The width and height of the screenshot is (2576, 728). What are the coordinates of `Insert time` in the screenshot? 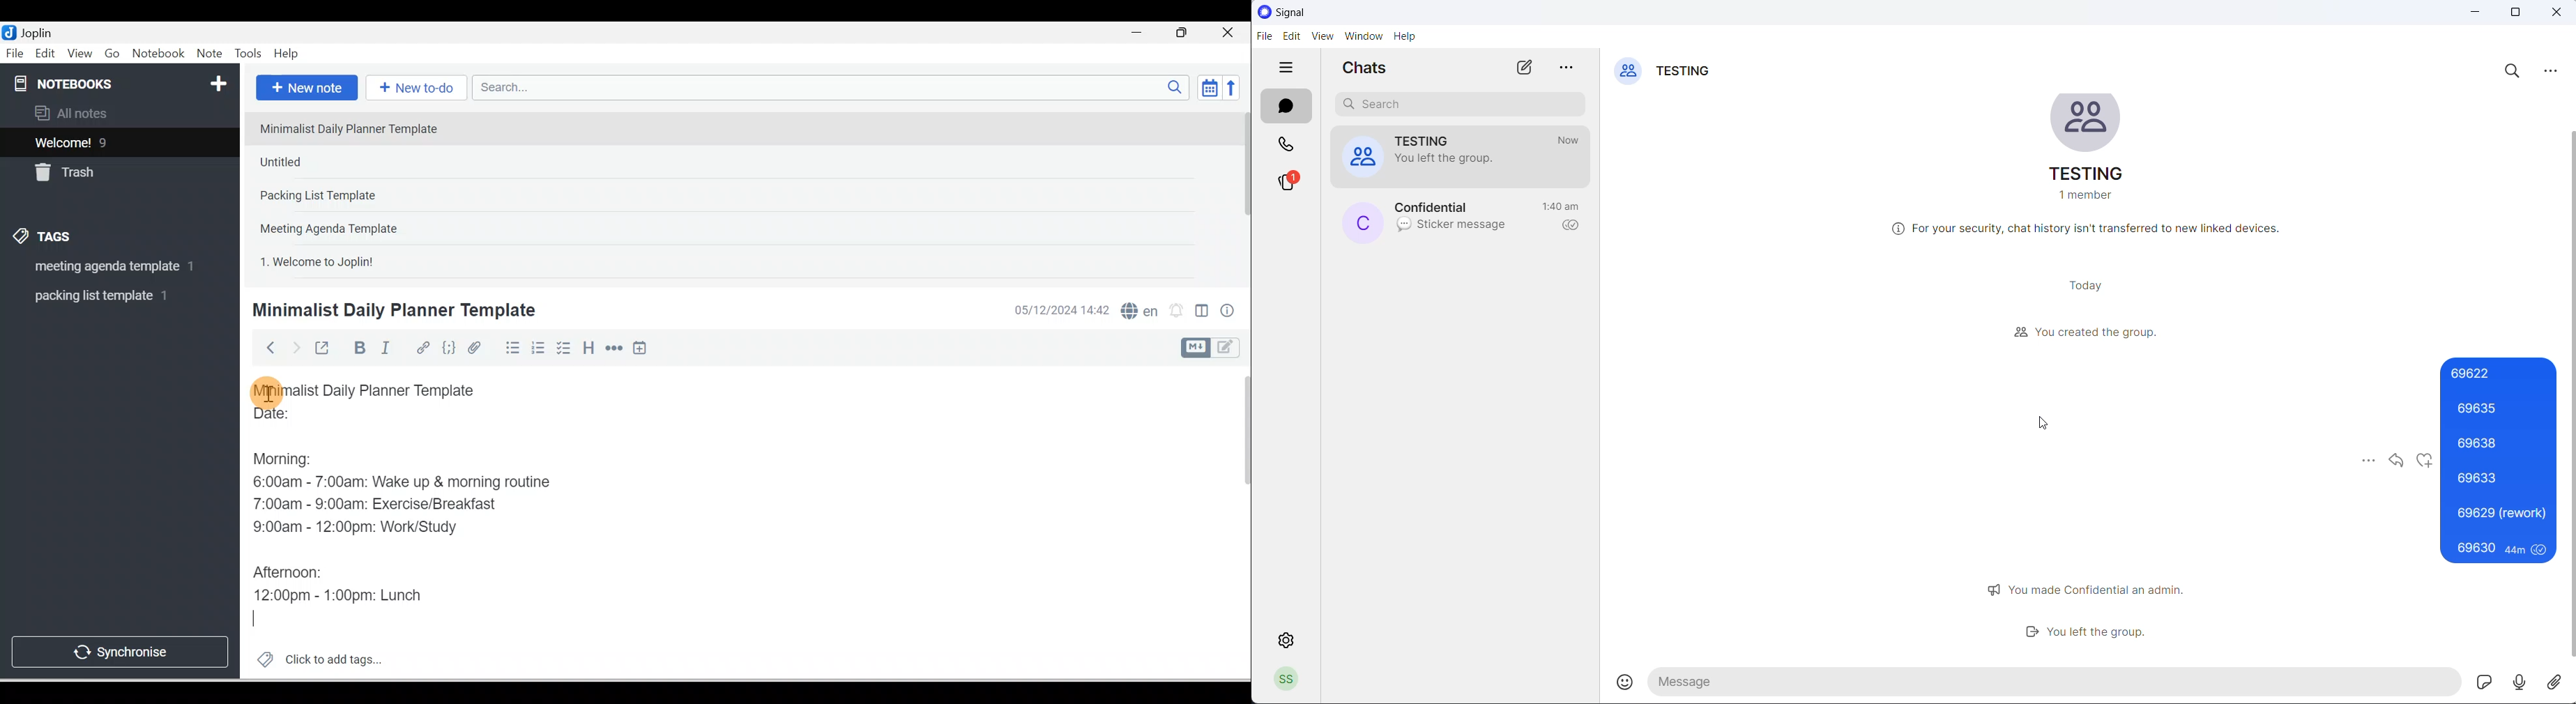 It's located at (640, 349).